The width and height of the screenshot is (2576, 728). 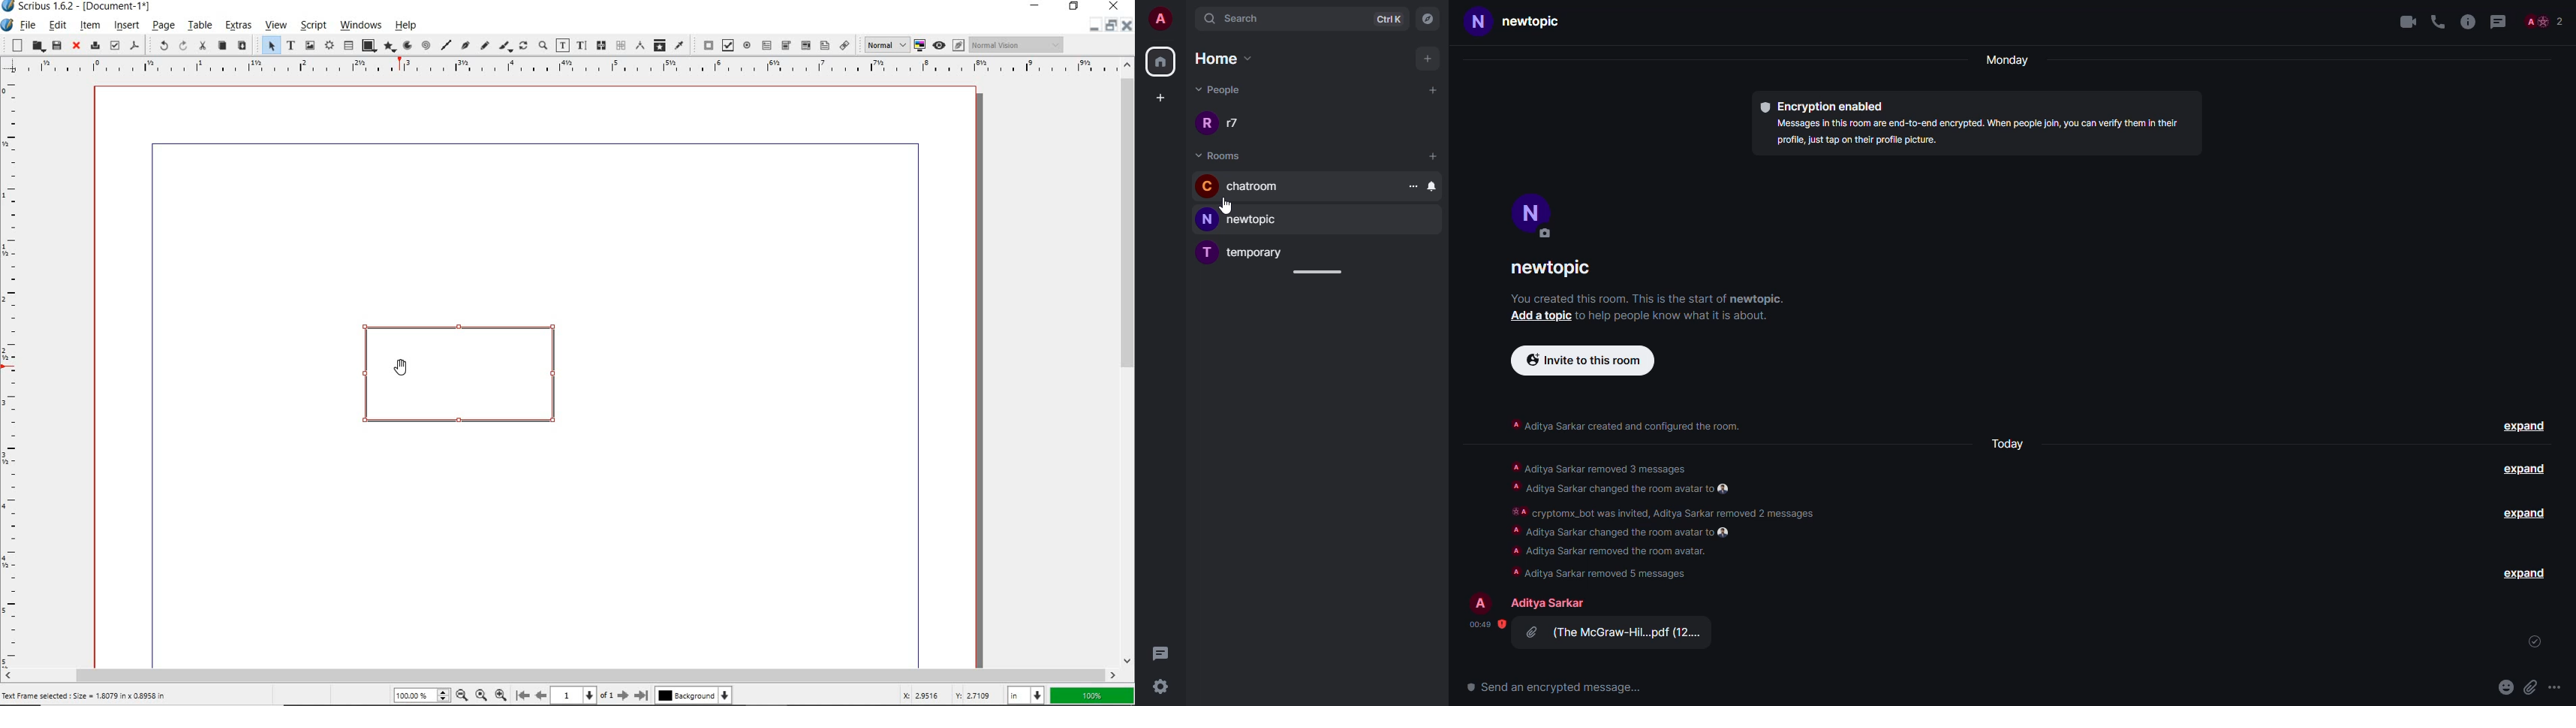 What do you see at coordinates (36, 47) in the screenshot?
I see `open` at bounding box center [36, 47].